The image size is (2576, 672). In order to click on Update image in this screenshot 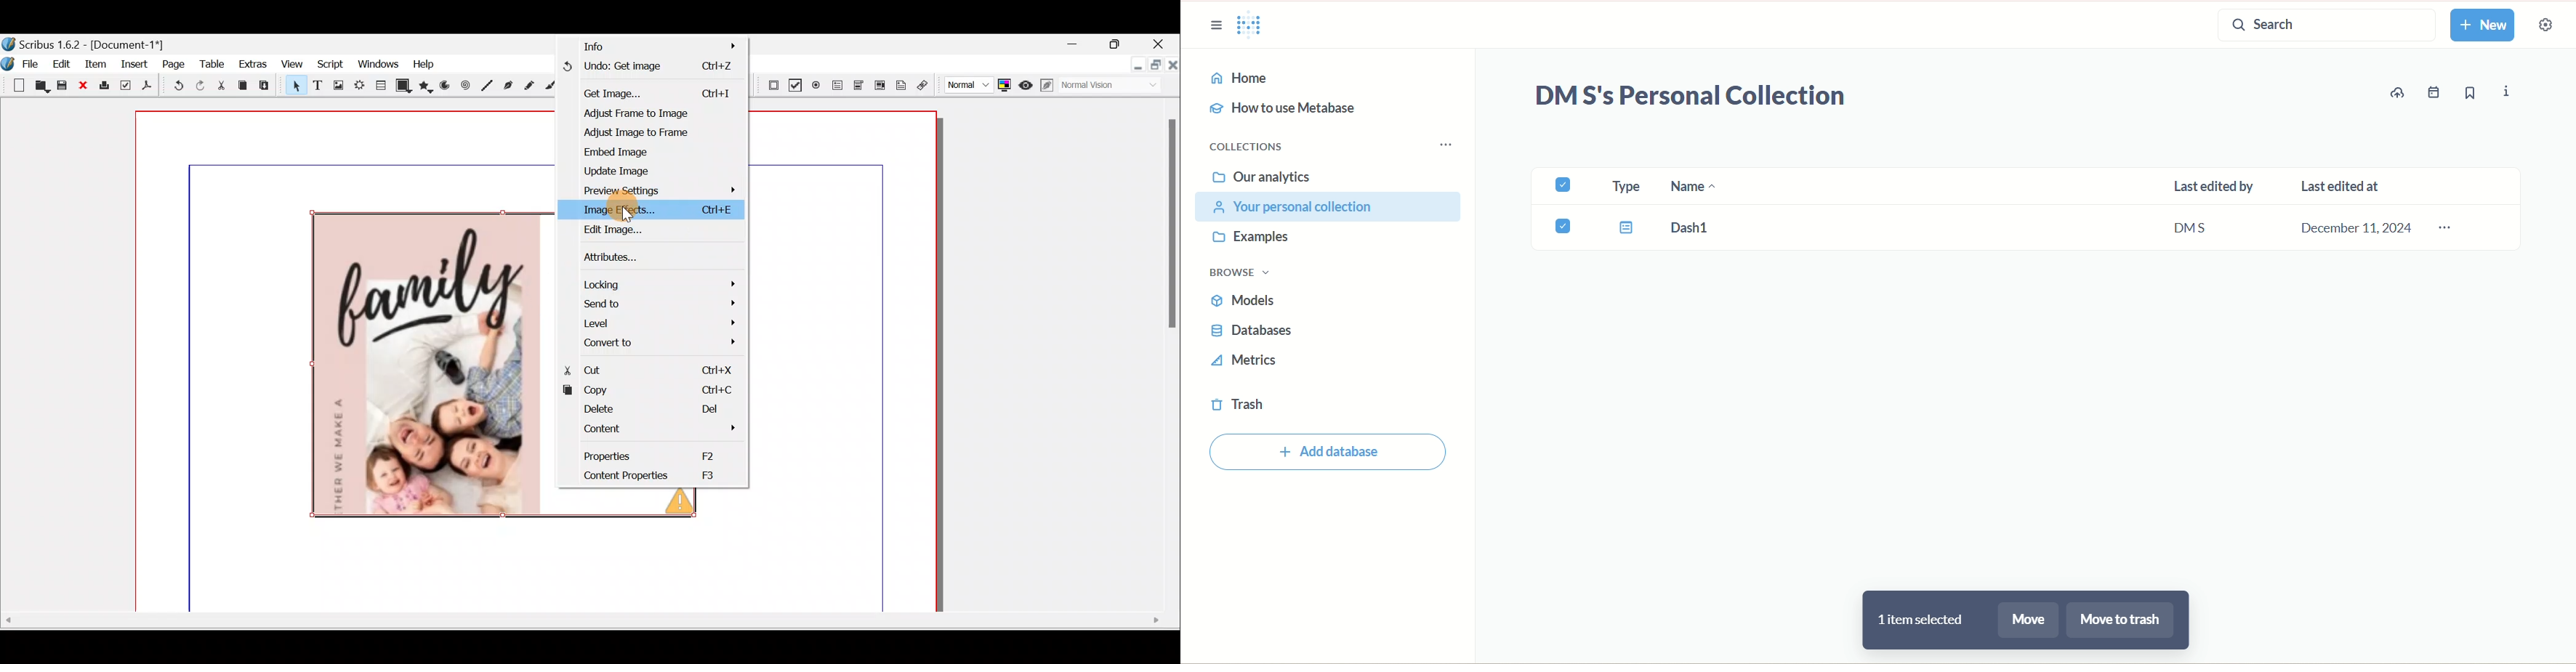, I will do `click(630, 170)`.